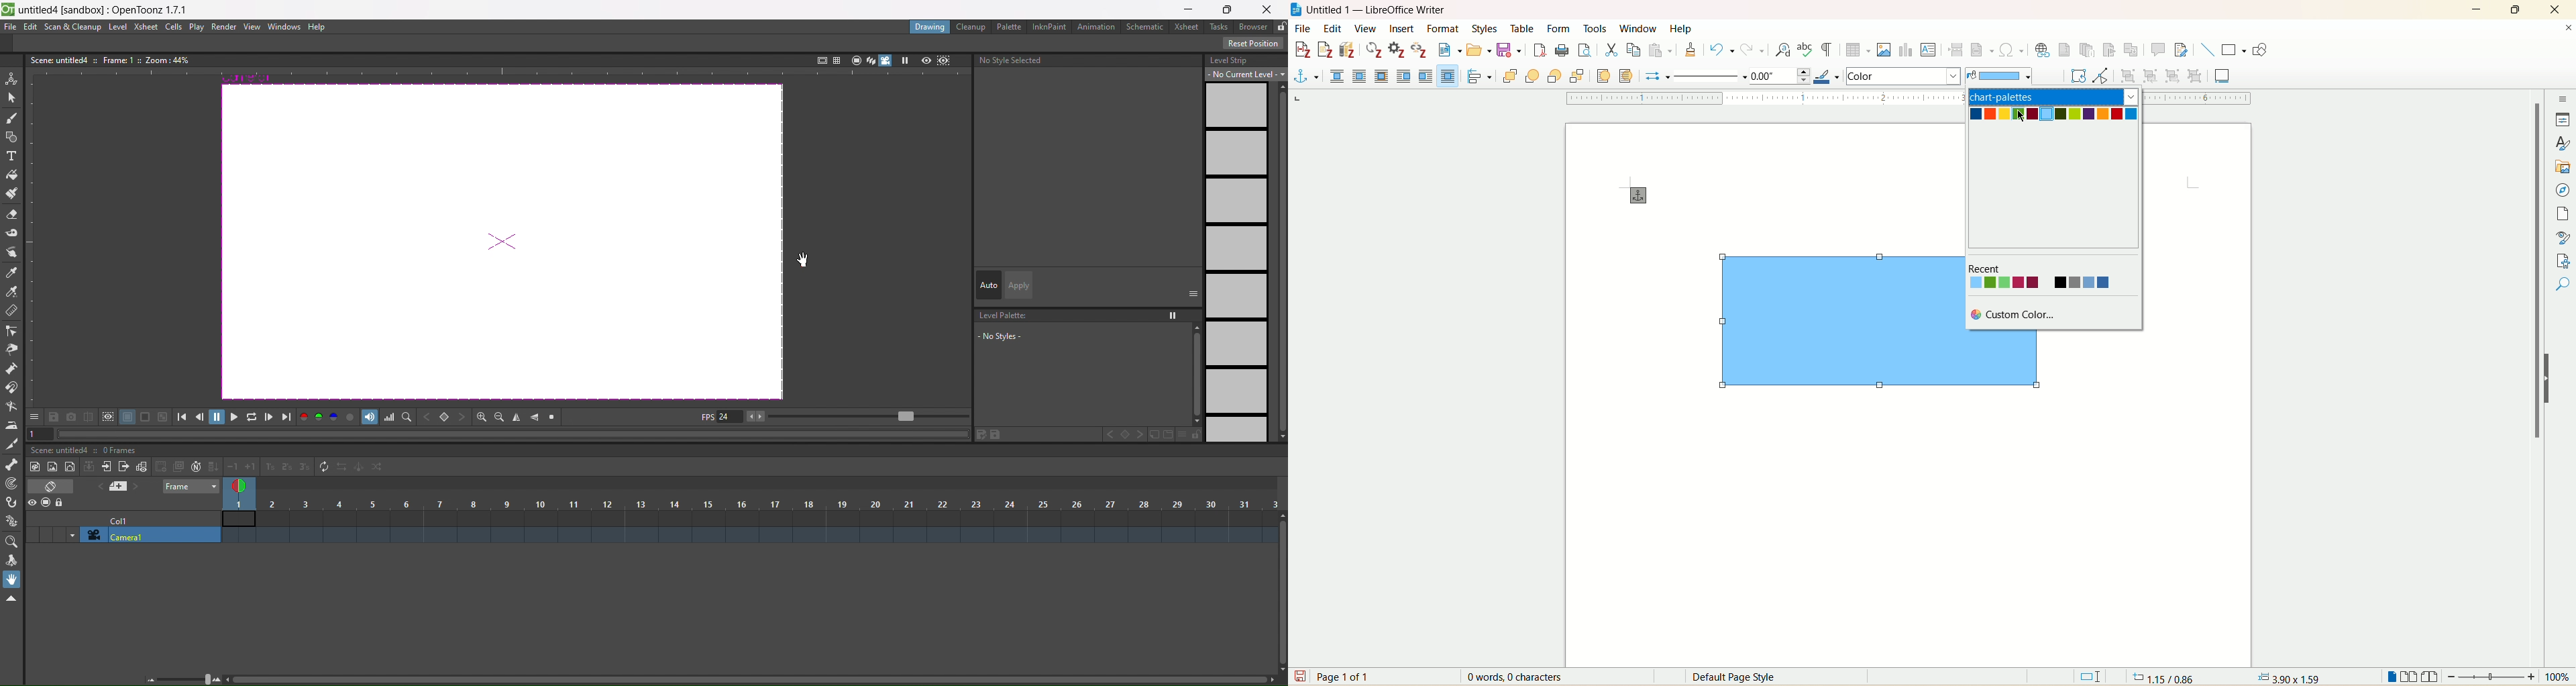 This screenshot has width=2576, height=700. Describe the element at coordinates (1512, 677) in the screenshot. I see `words and character` at that location.